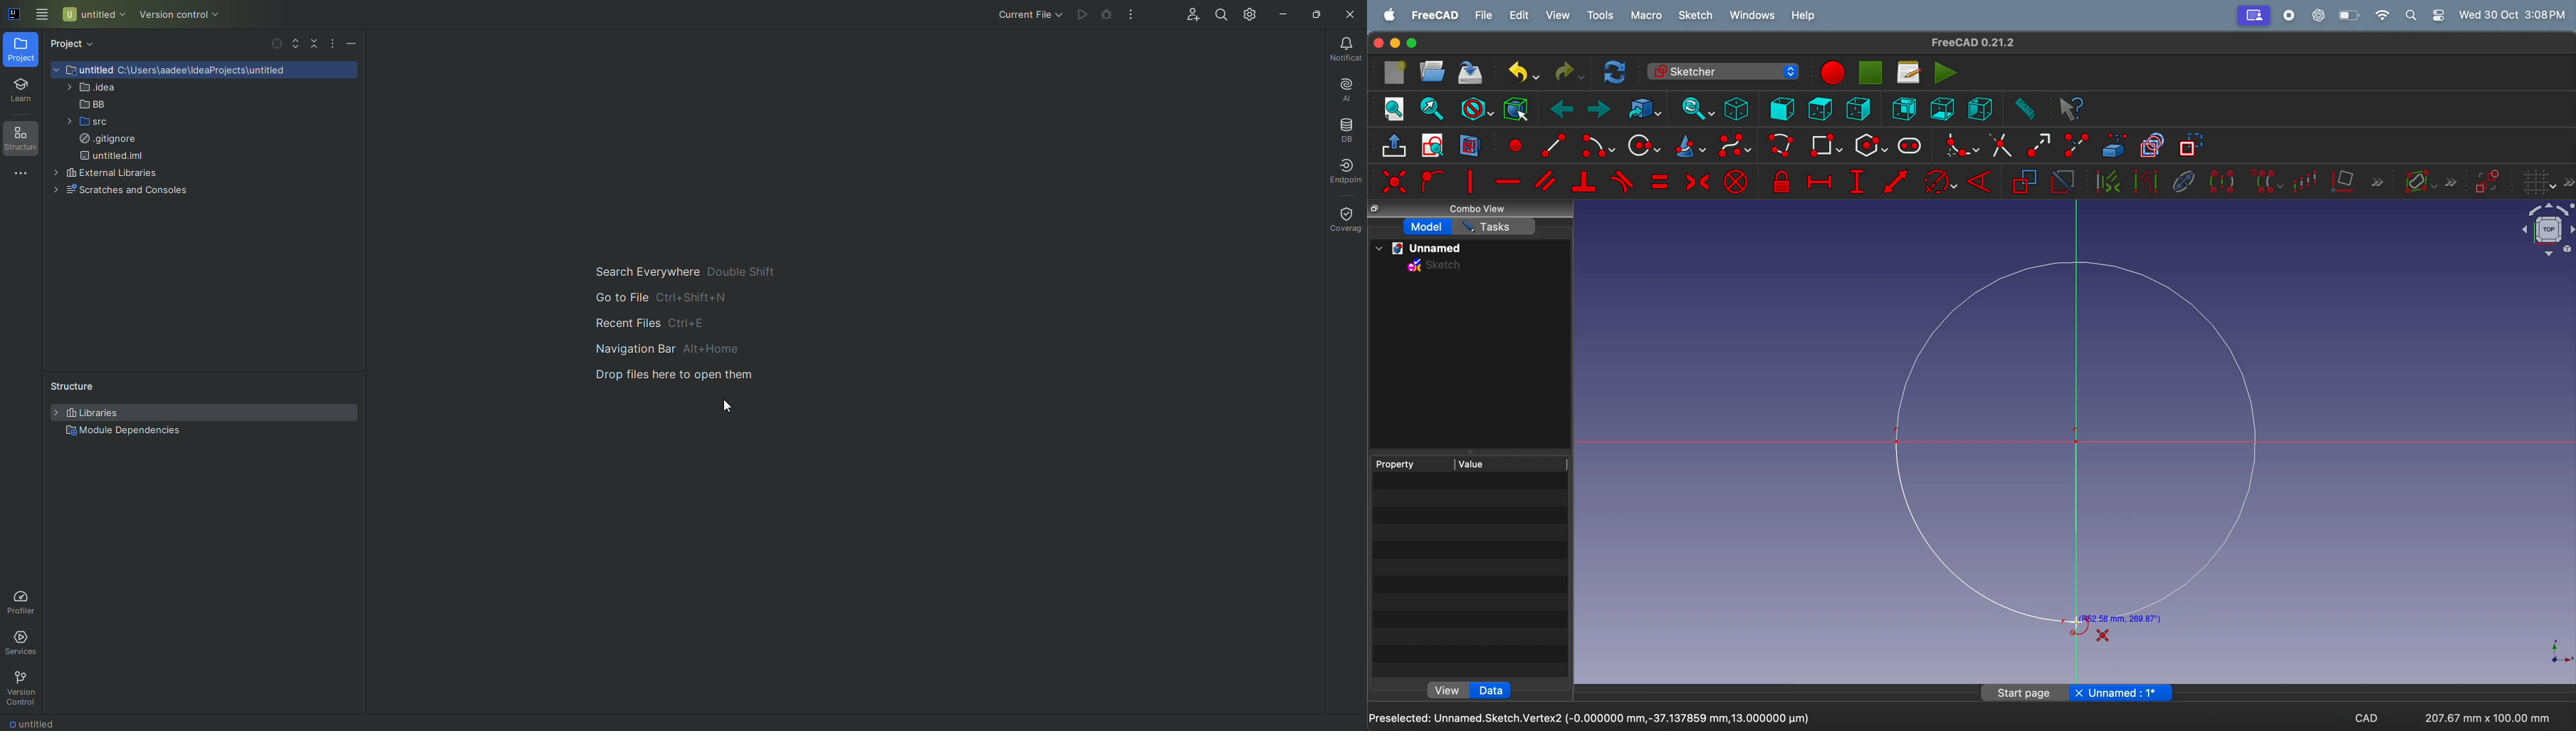  I want to click on view, so click(1447, 690).